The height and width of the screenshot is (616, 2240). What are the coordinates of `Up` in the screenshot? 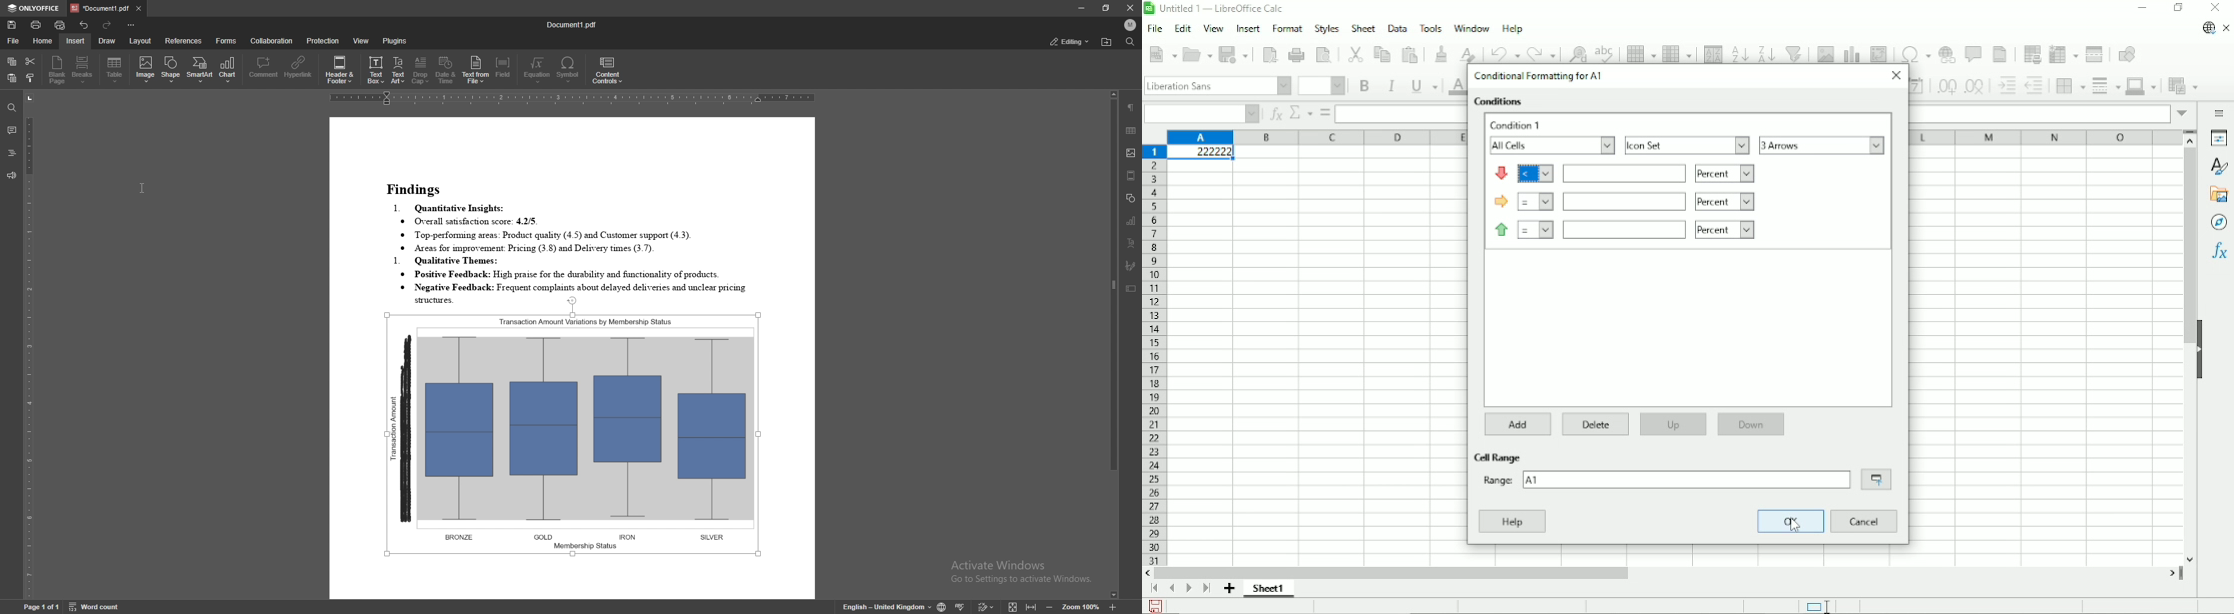 It's located at (1672, 424).